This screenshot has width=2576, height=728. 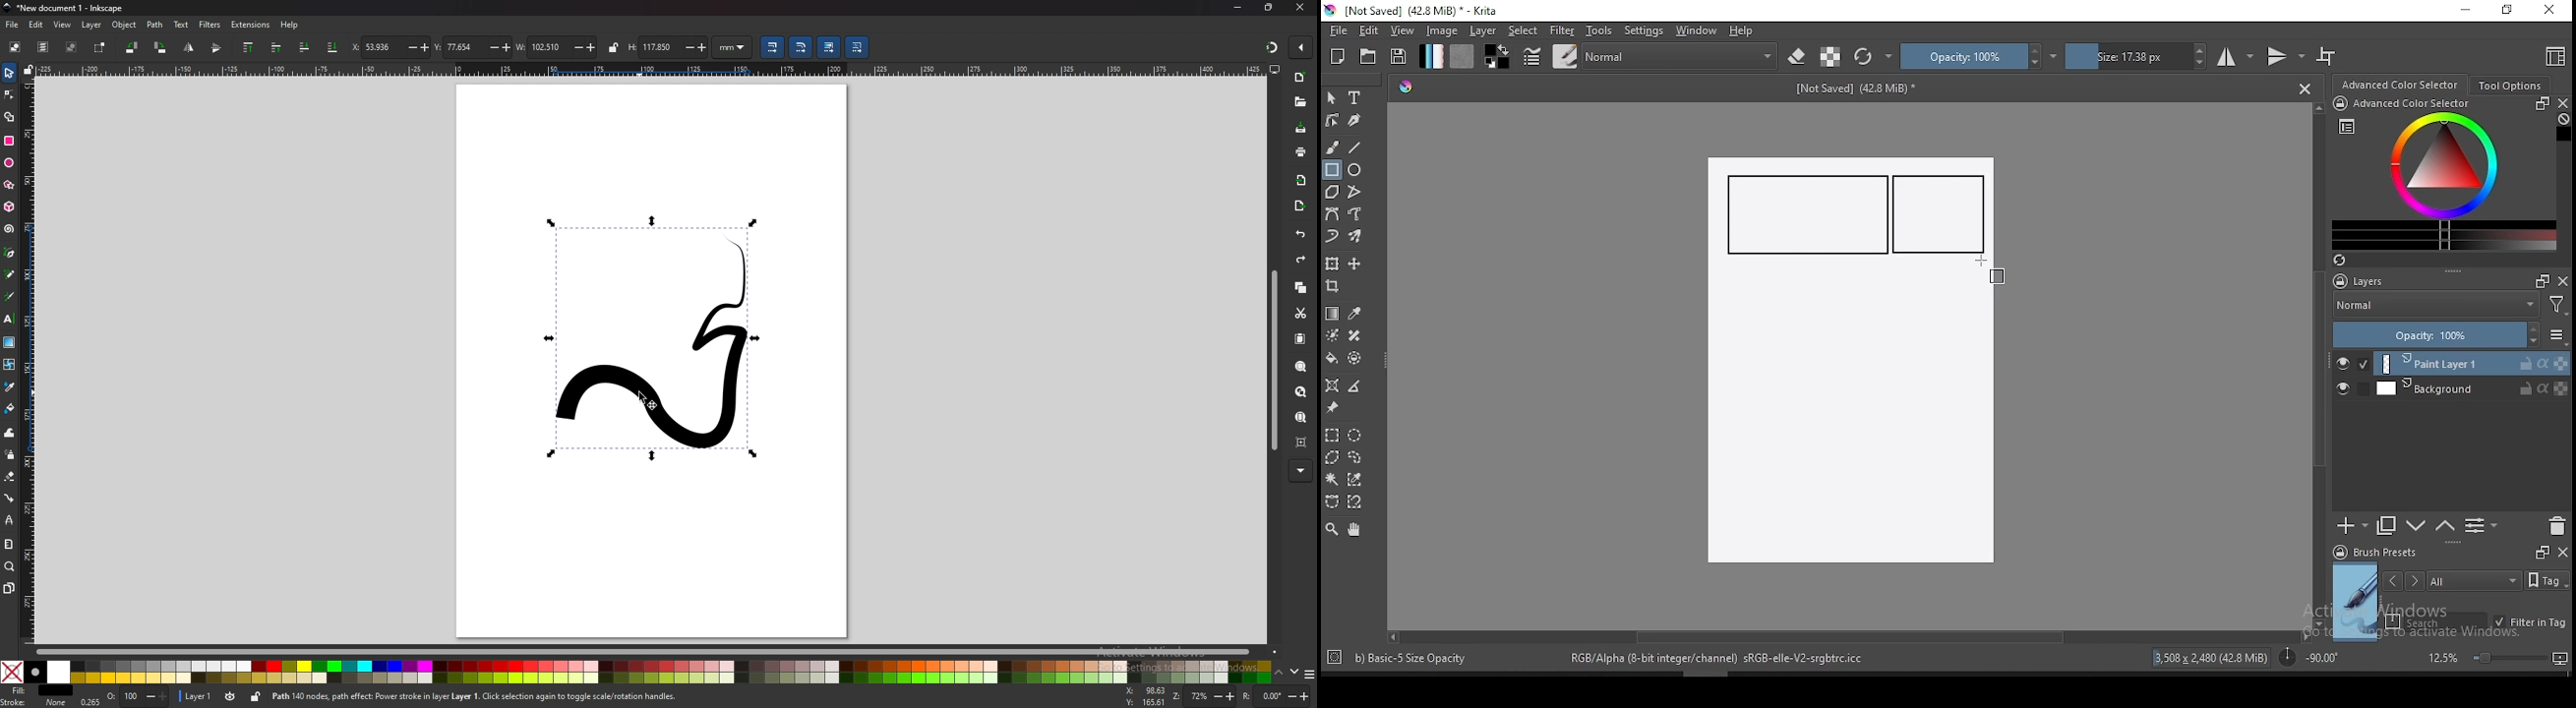 What do you see at coordinates (1355, 98) in the screenshot?
I see `text tool` at bounding box center [1355, 98].